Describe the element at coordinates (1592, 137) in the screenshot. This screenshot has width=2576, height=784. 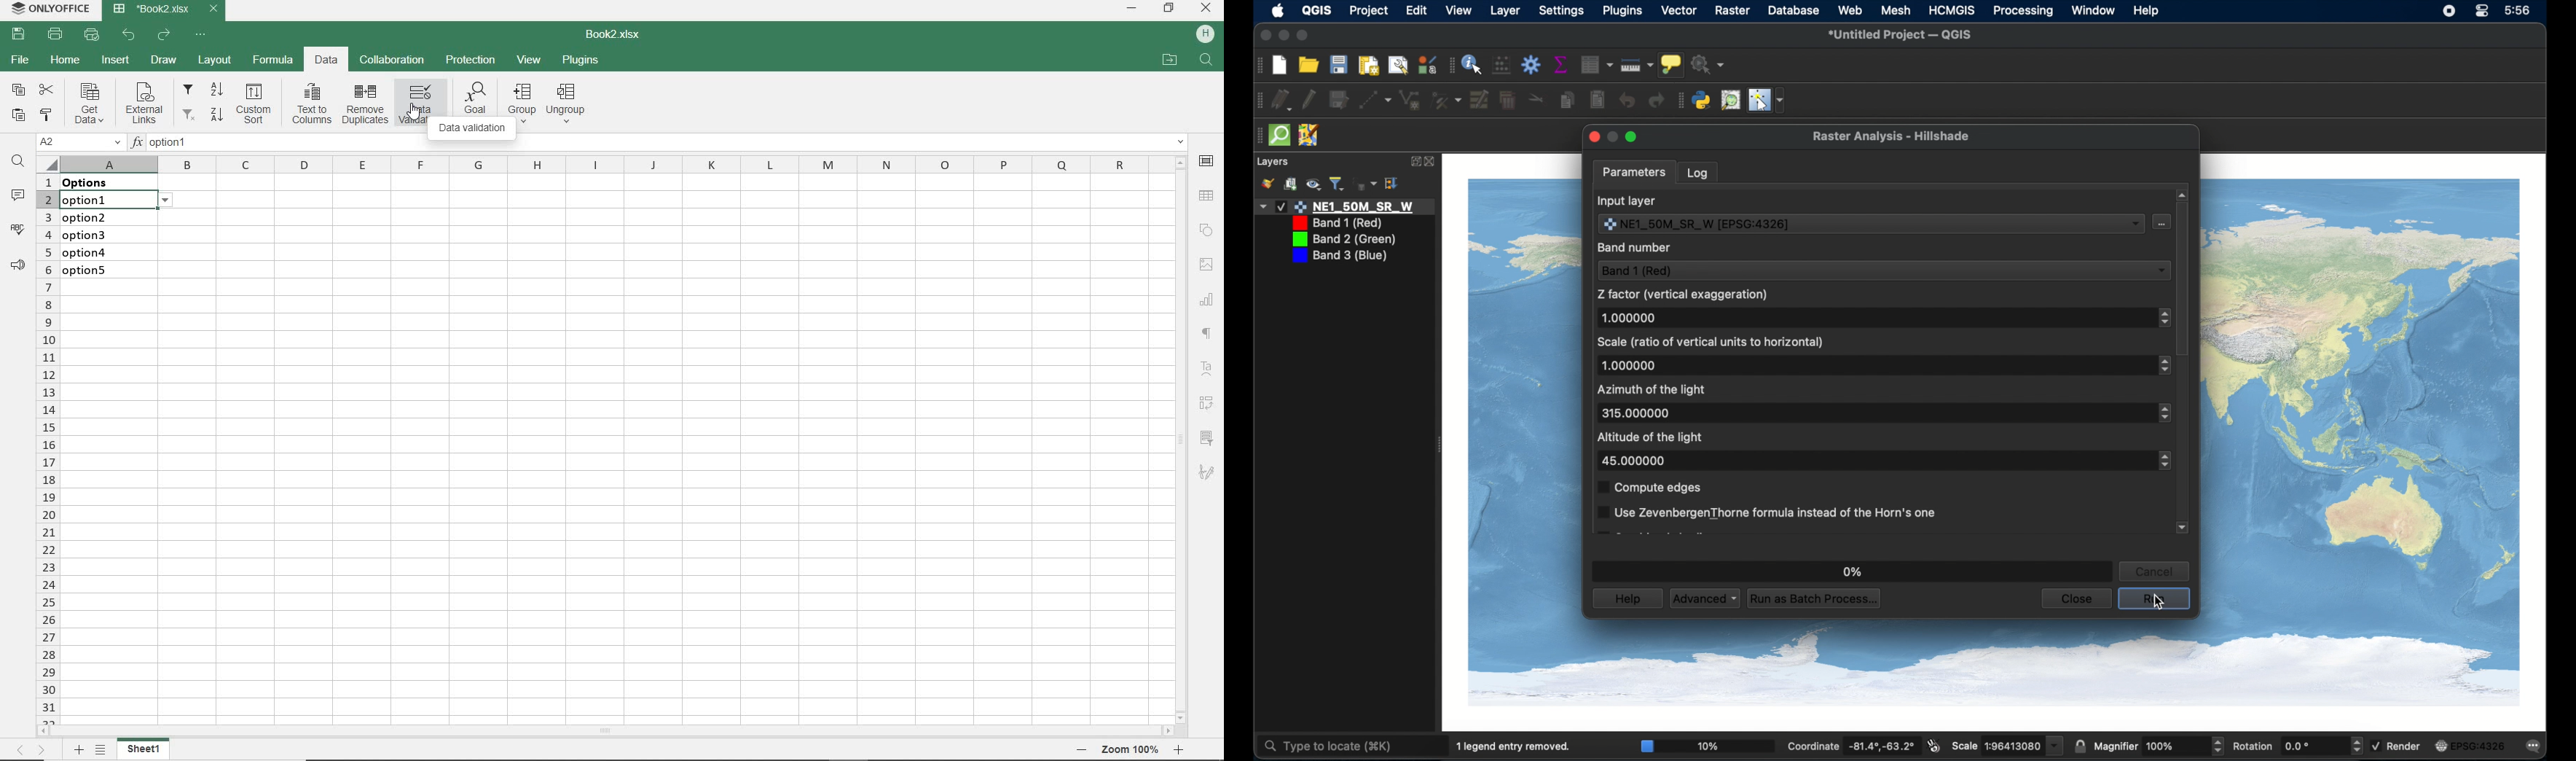
I see `close` at that location.